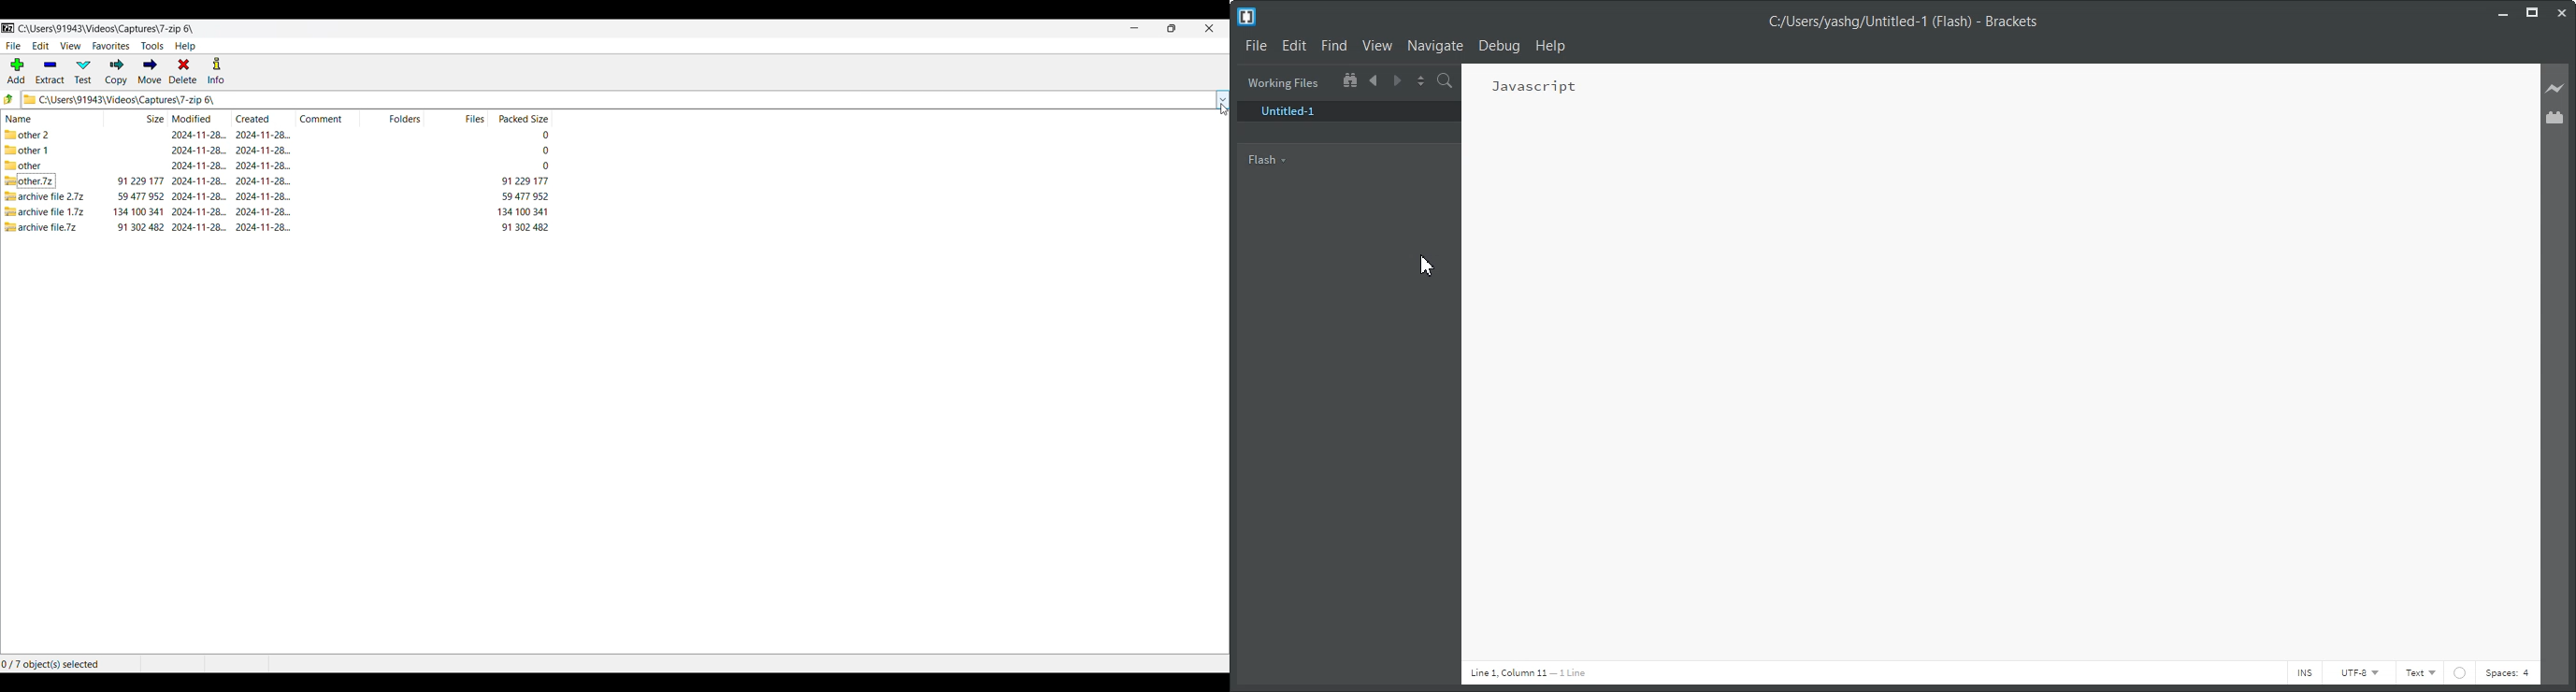 The image size is (2576, 700). Describe the element at coordinates (393, 118) in the screenshot. I see `Folders column` at that location.